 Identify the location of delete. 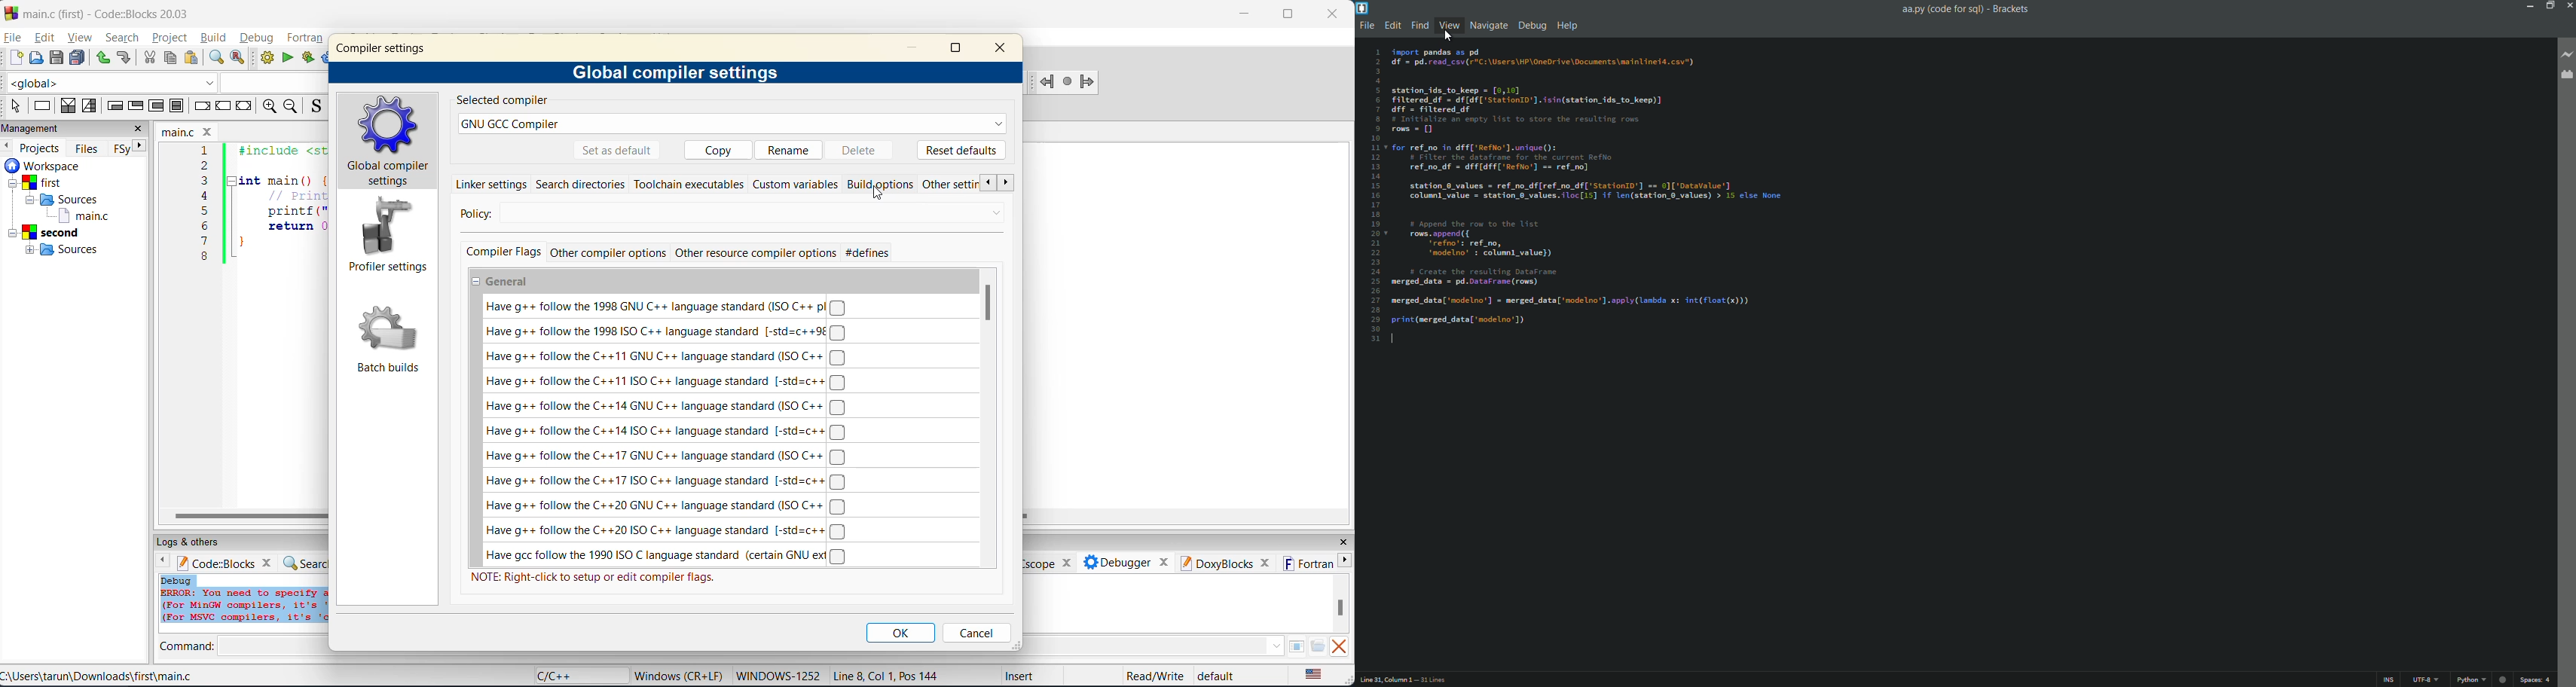
(865, 149).